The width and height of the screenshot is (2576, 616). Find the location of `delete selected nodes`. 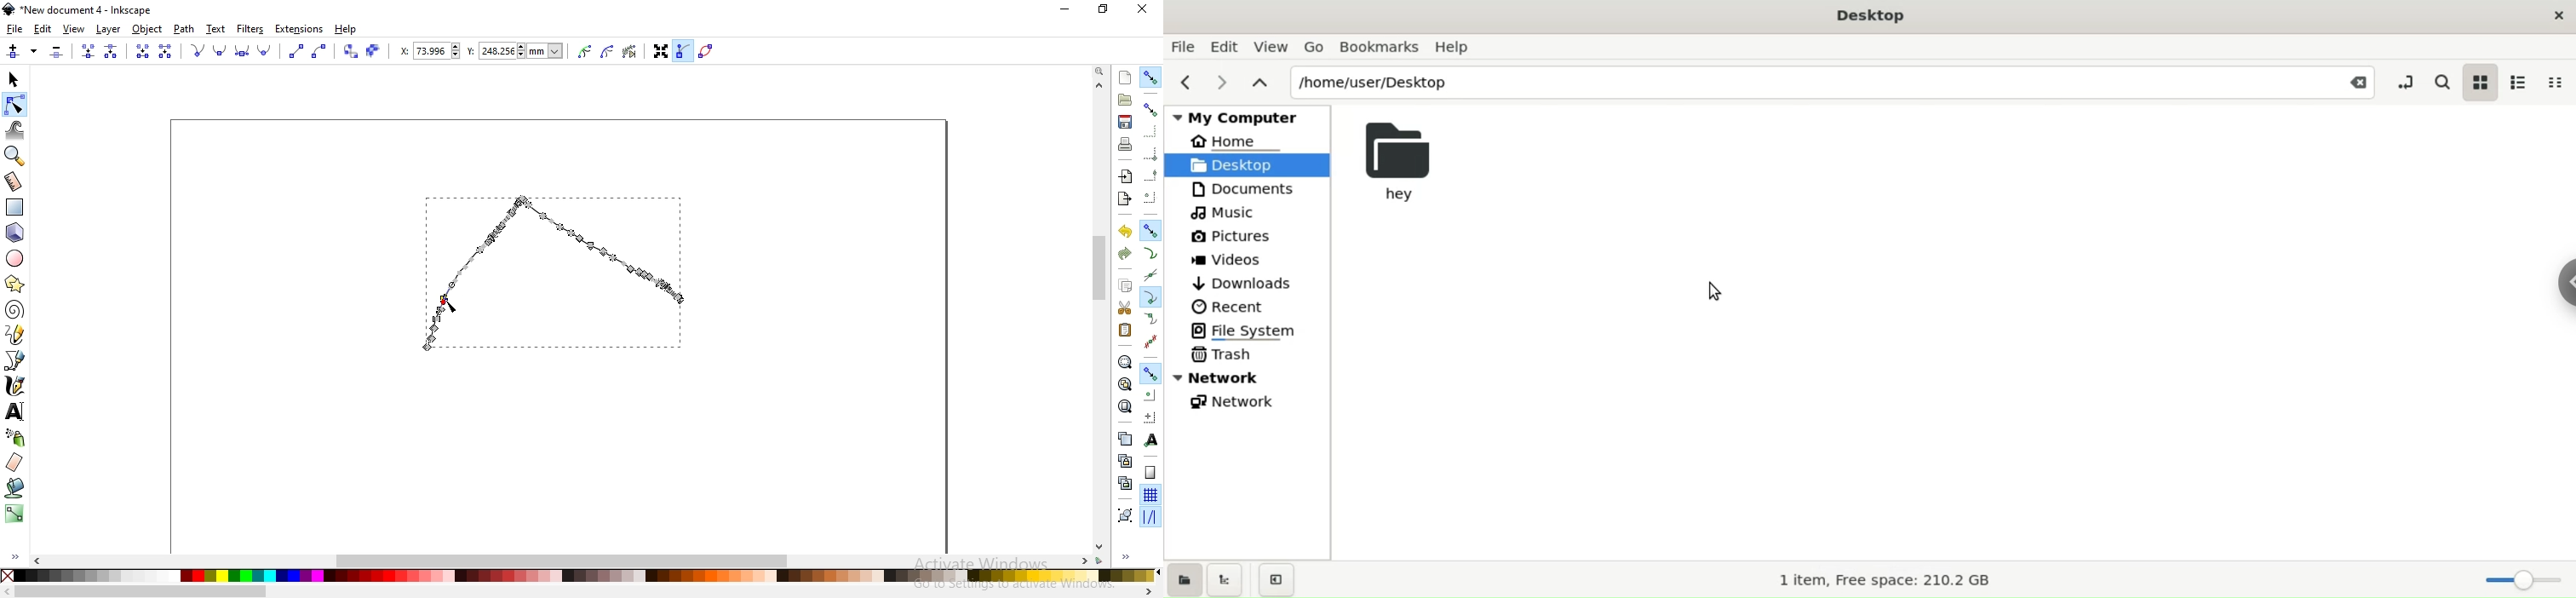

delete selected nodes is located at coordinates (57, 52).